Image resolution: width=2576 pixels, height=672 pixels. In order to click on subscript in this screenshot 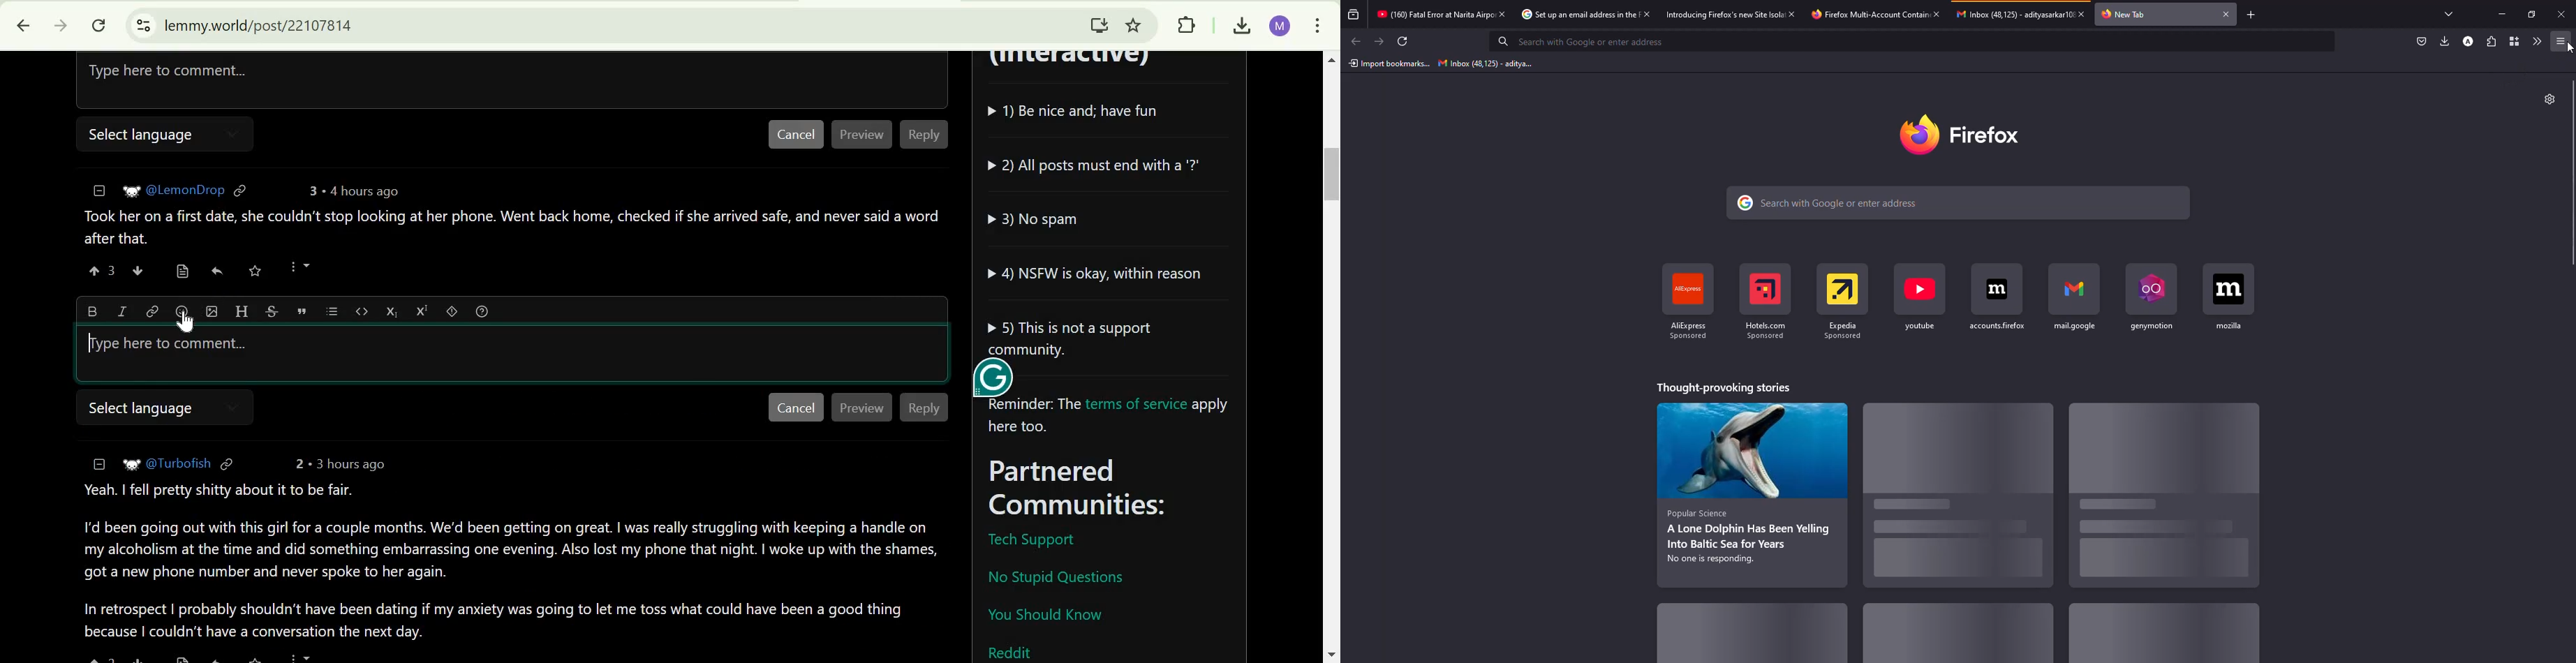, I will do `click(390, 311)`.